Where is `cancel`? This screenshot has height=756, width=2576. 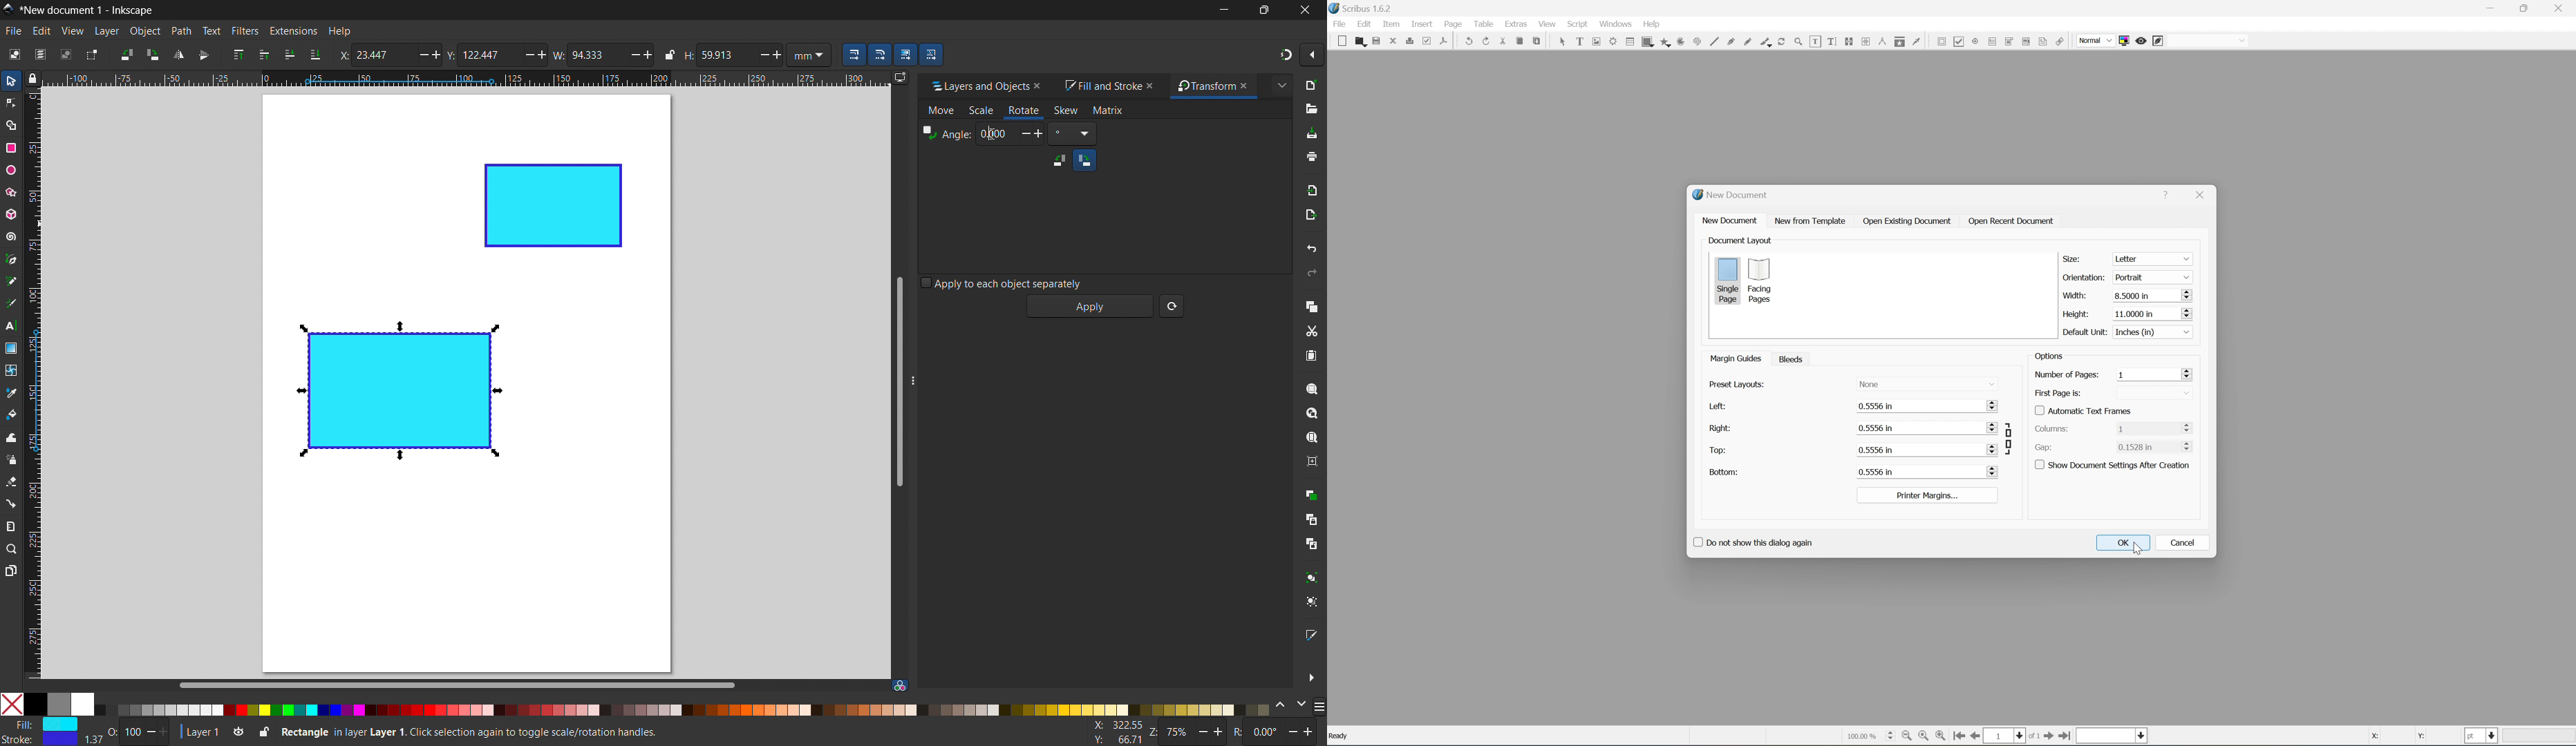 cancel is located at coordinates (2186, 543).